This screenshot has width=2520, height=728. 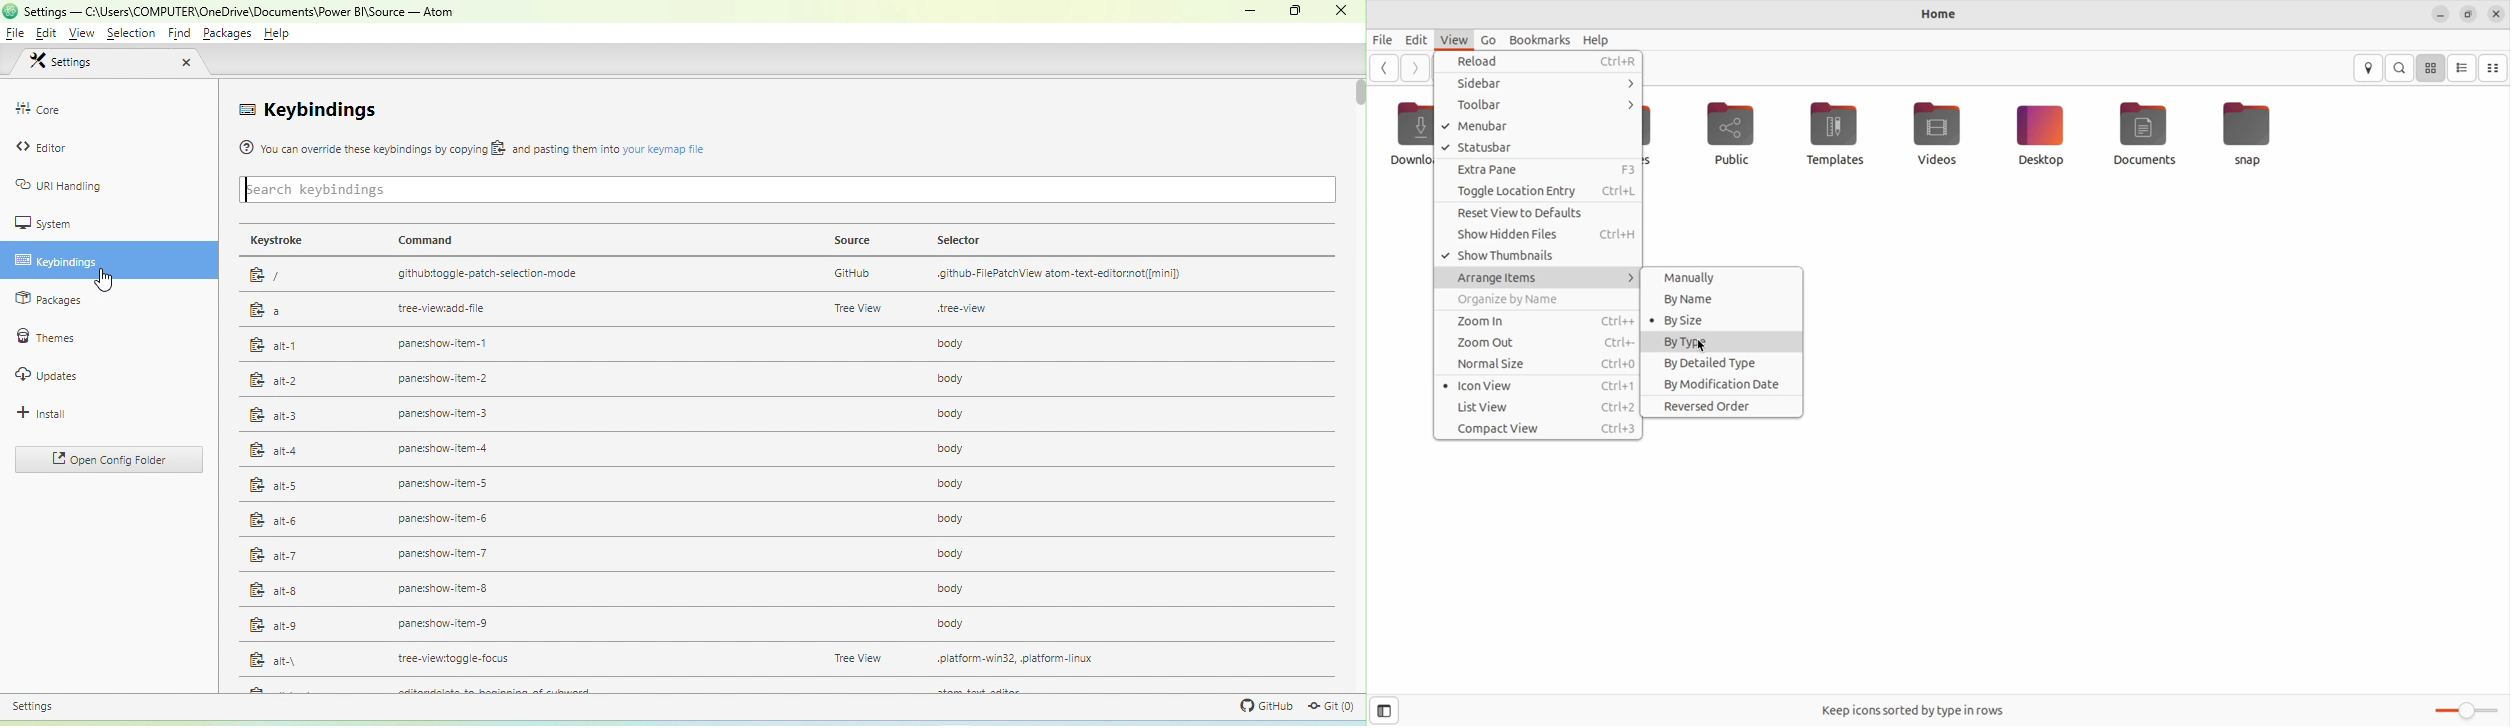 What do you see at coordinates (1534, 256) in the screenshot?
I see `show thumbnails` at bounding box center [1534, 256].